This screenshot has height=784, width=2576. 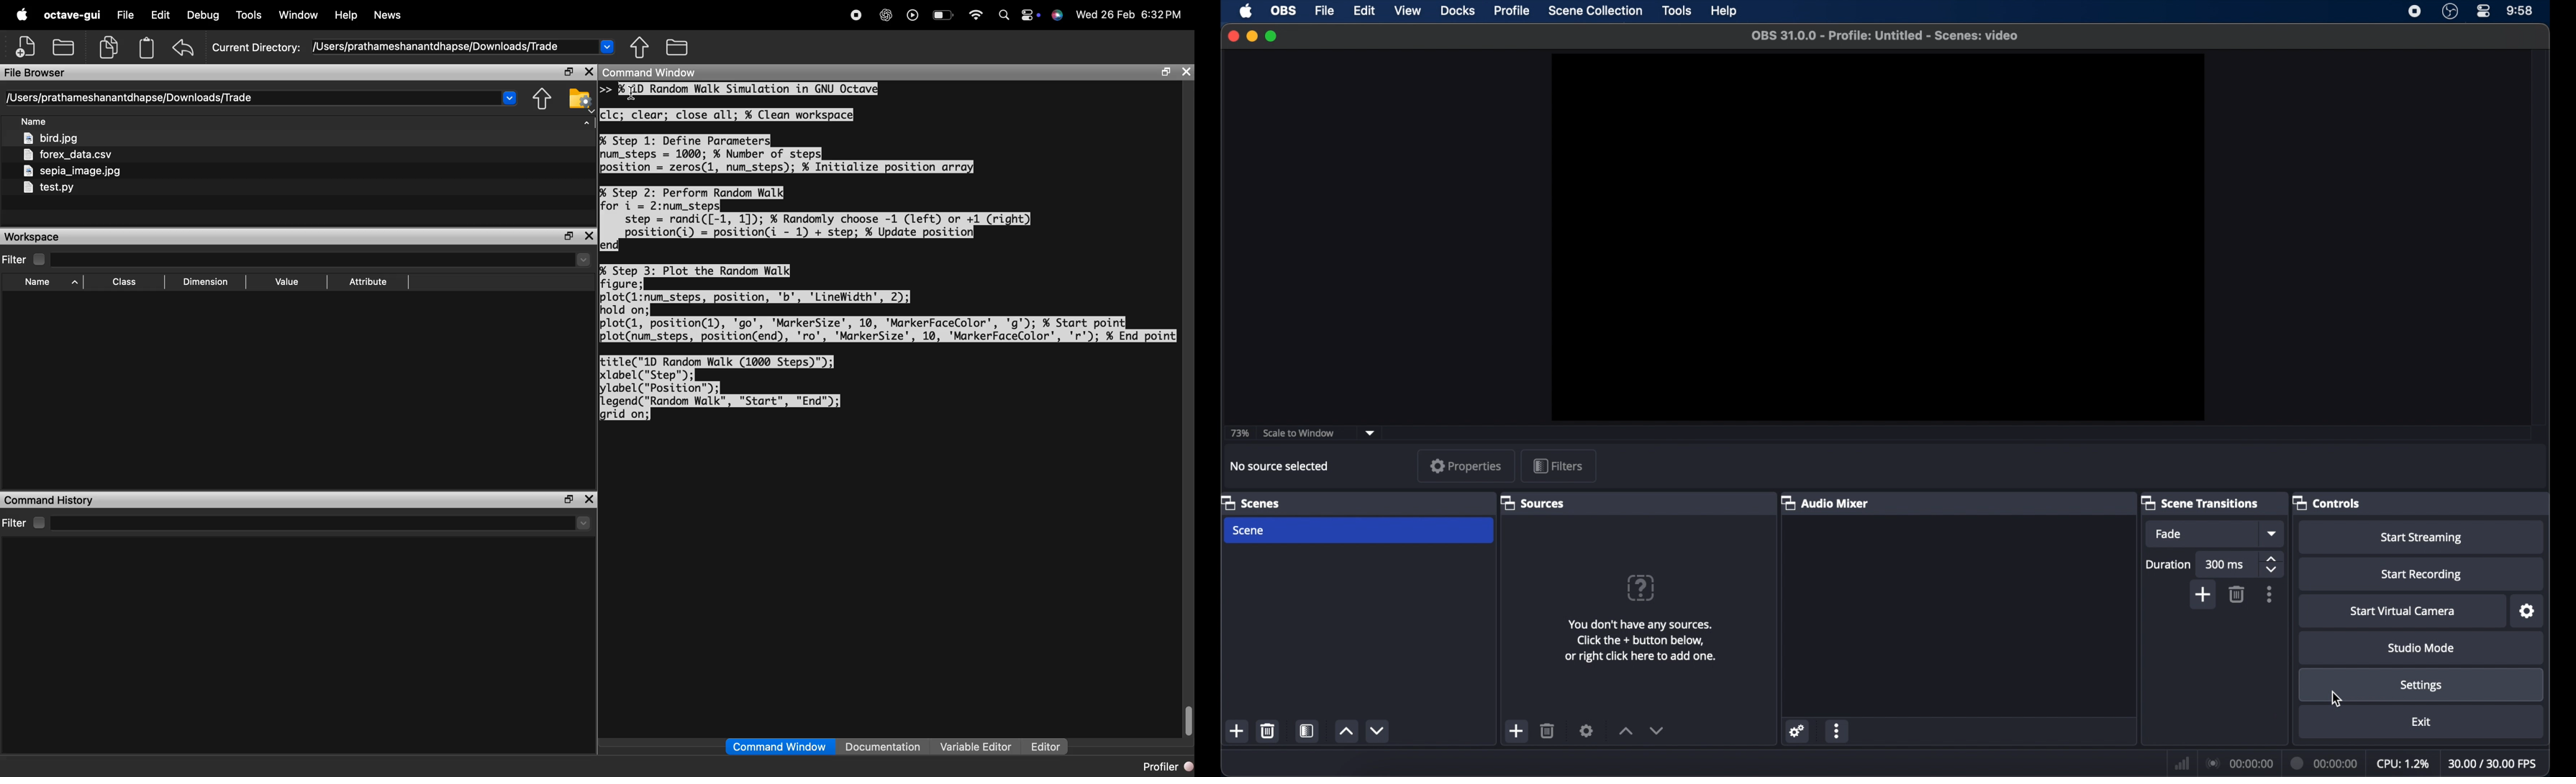 What do you see at coordinates (2336, 699) in the screenshot?
I see `cursor` at bounding box center [2336, 699].